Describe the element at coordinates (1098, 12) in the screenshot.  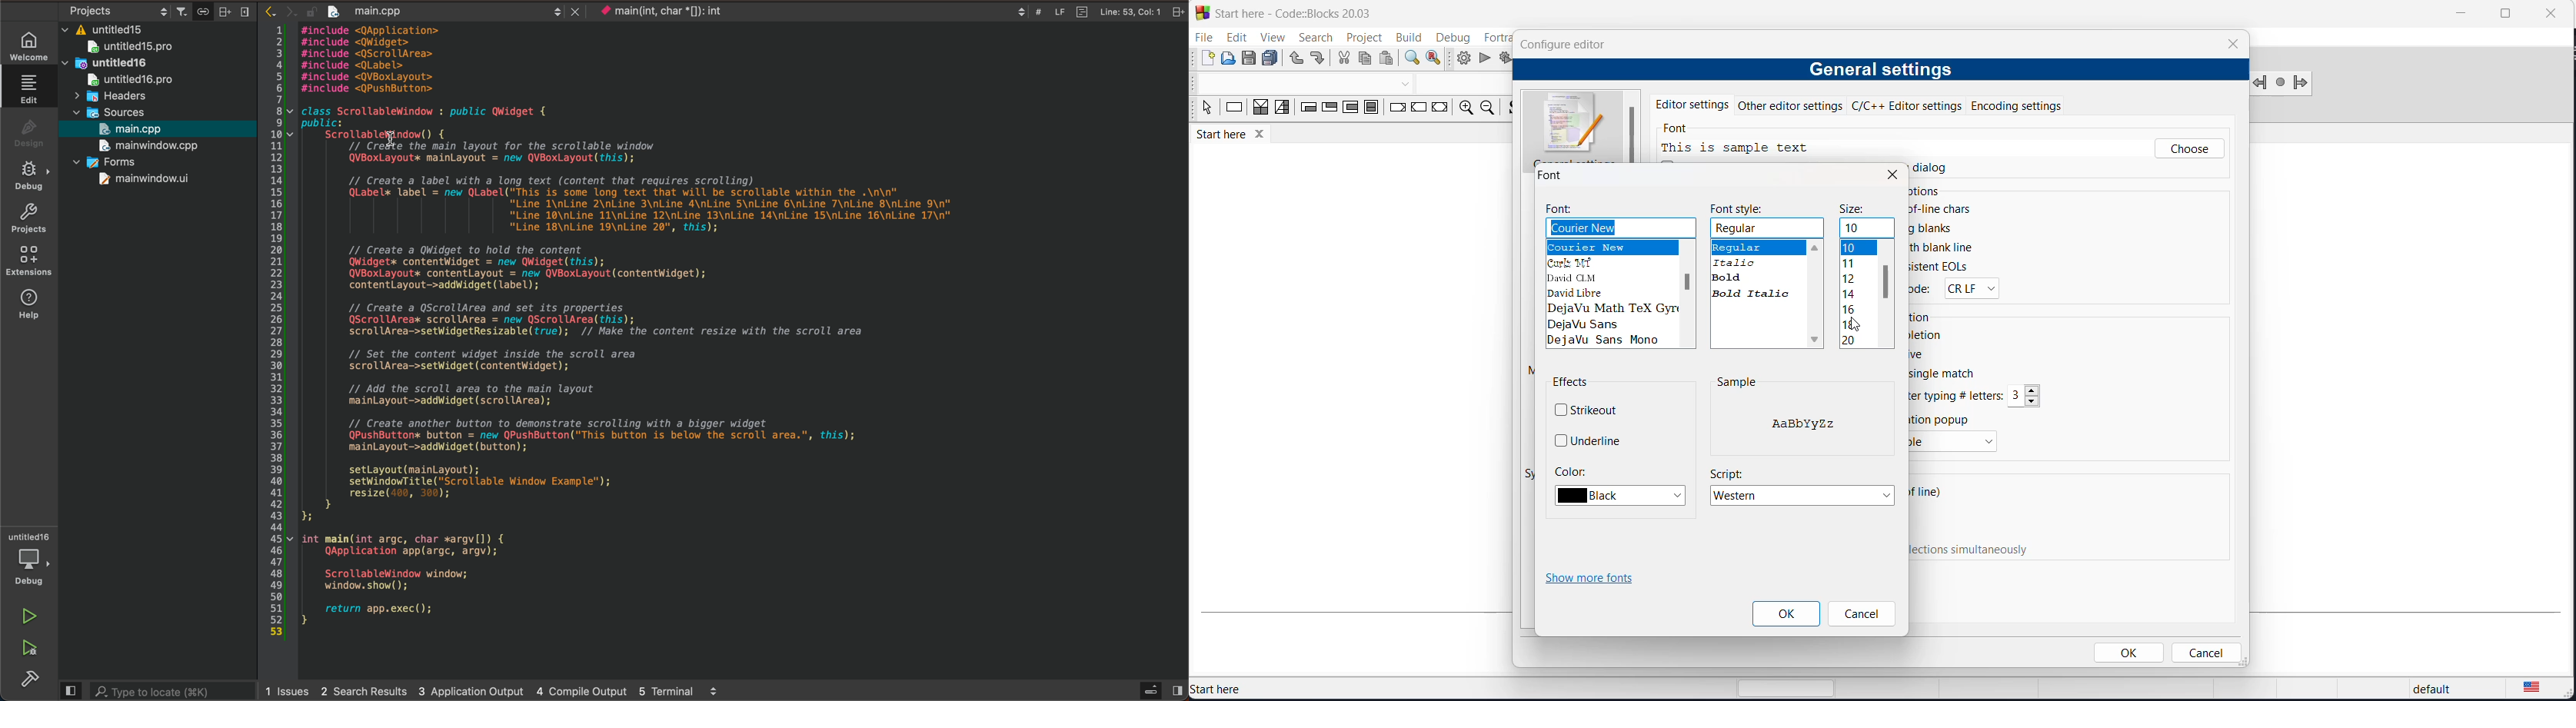
I see `file info` at that location.